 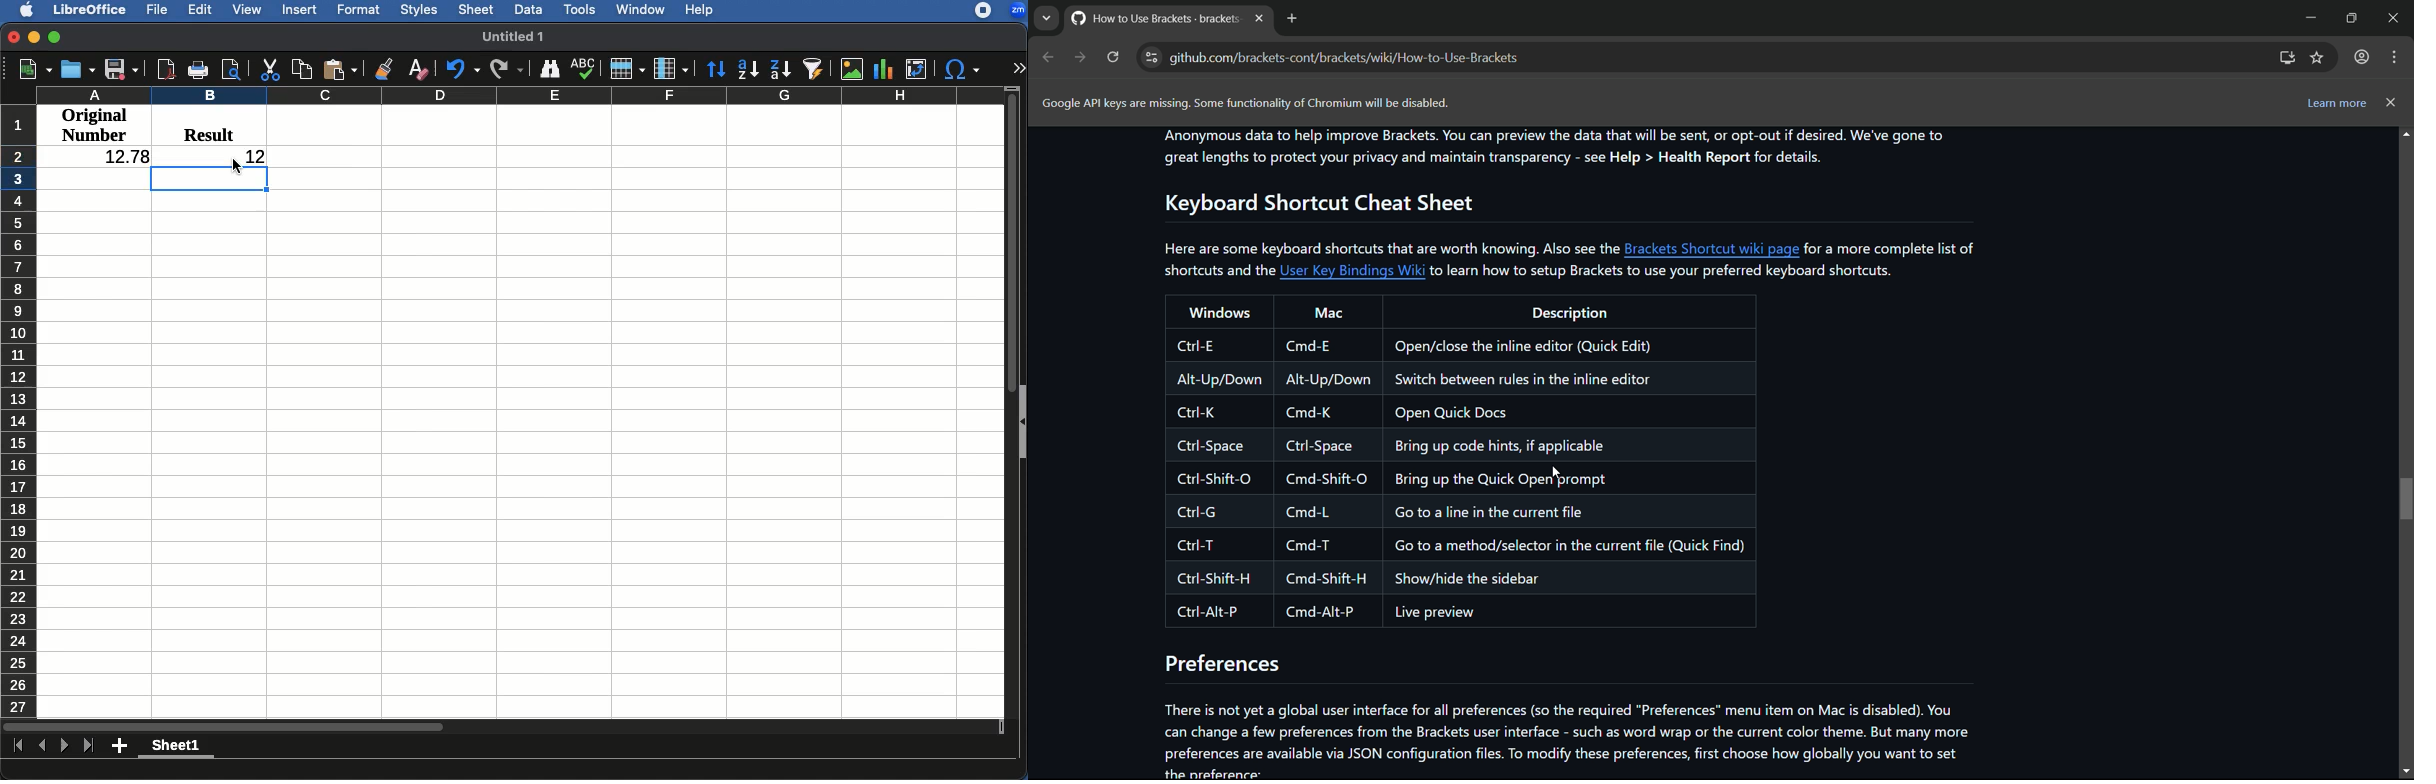 What do you see at coordinates (779, 69) in the screenshot?
I see `Descending ` at bounding box center [779, 69].